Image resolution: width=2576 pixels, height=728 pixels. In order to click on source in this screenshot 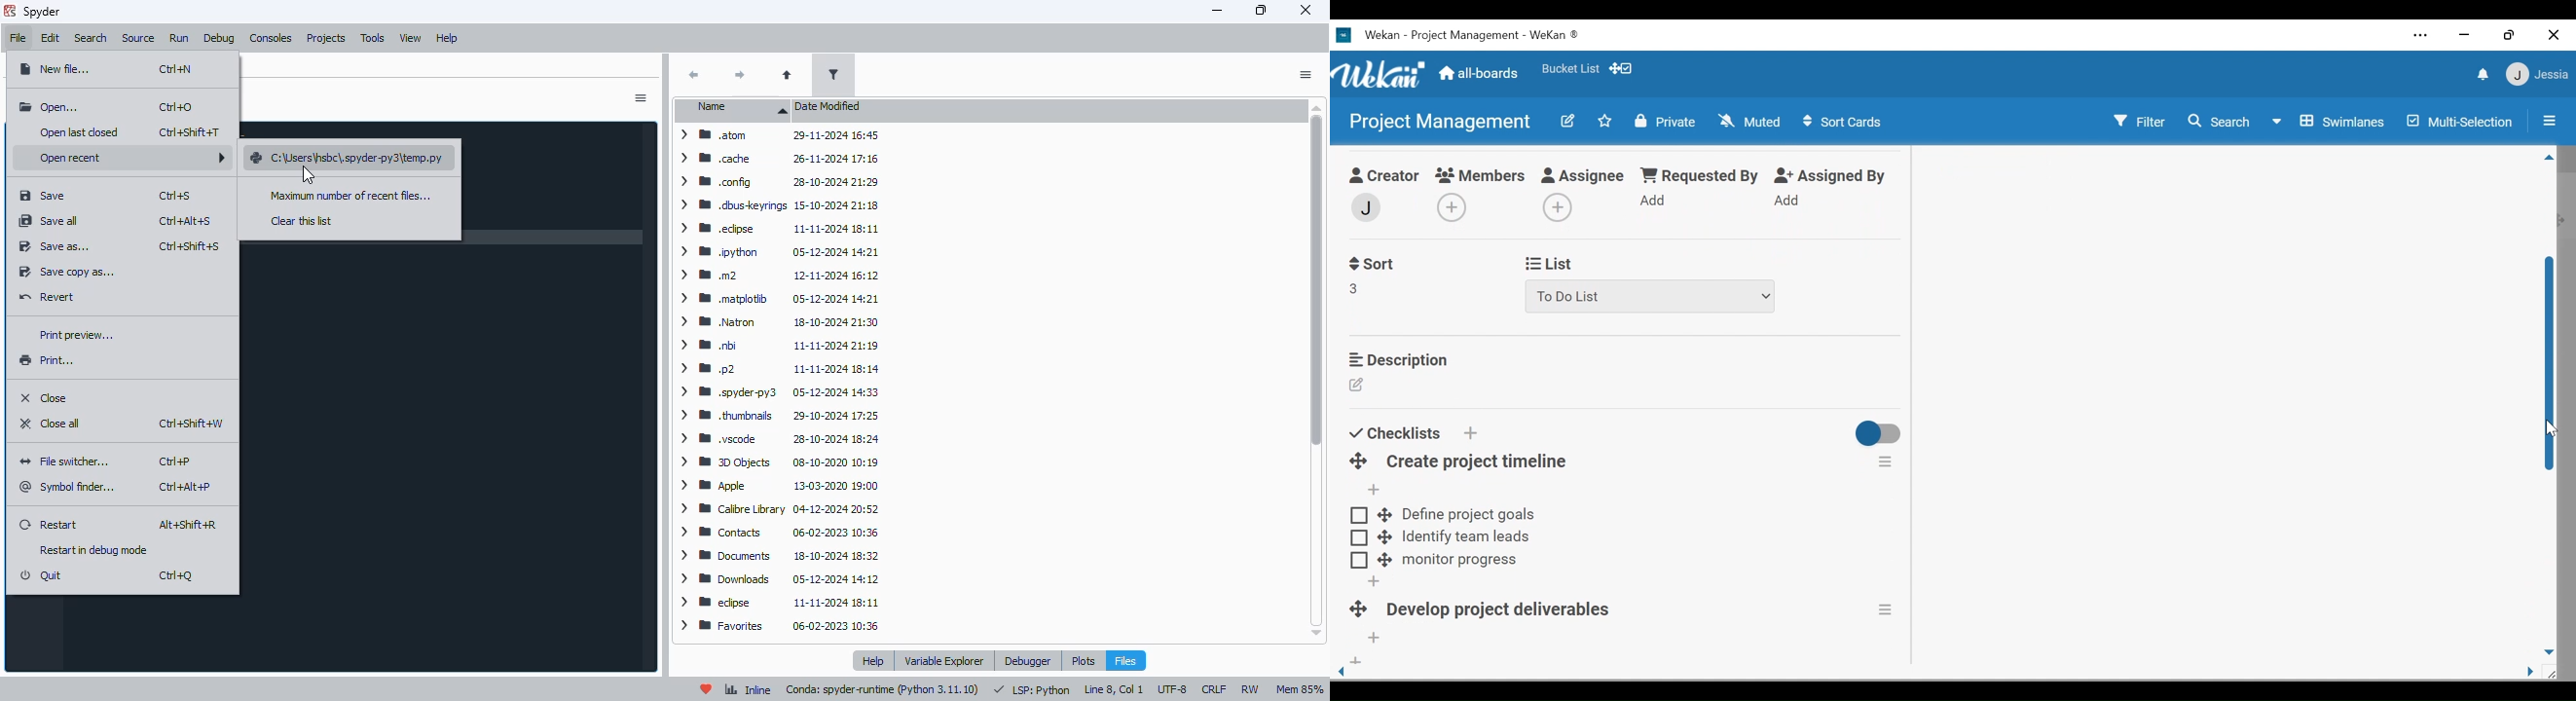, I will do `click(139, 38)`.